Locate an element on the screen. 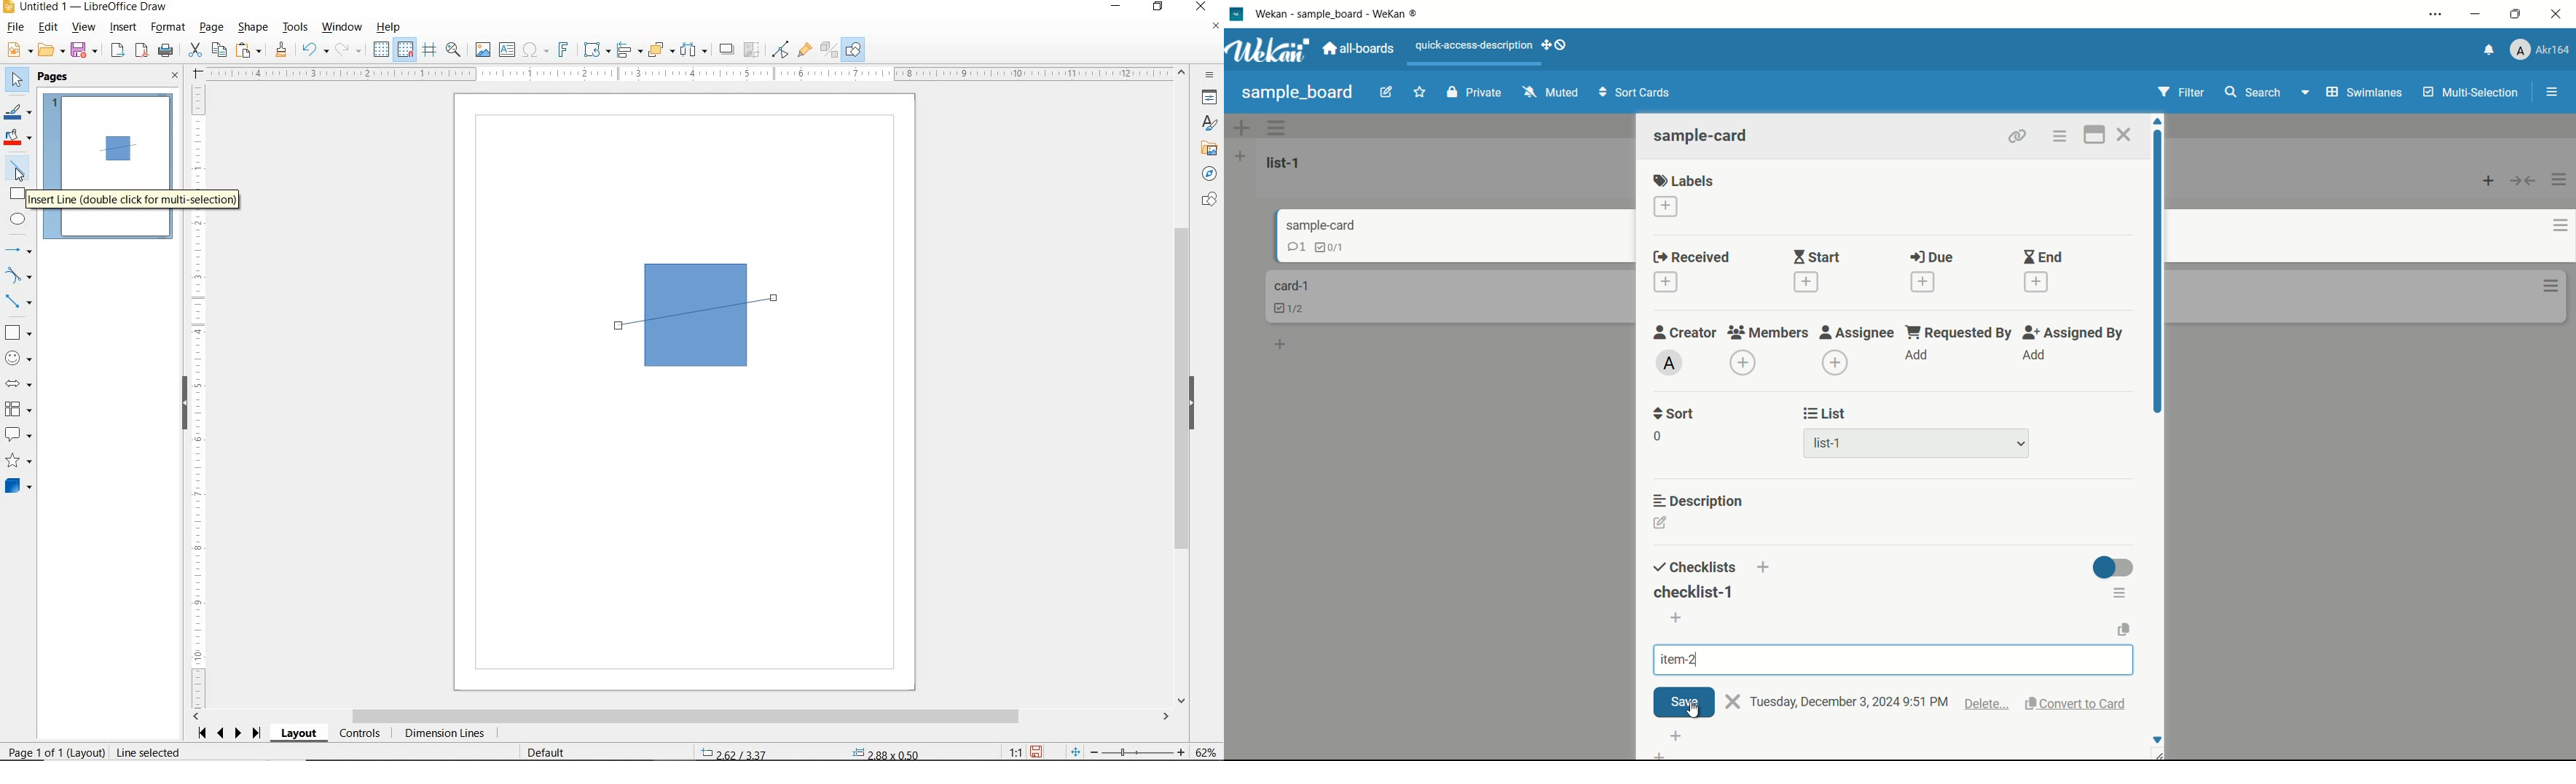 The width and height of the screenshot is (2576, 784). SCROLLBAR is located at coordinates (1184, 386).